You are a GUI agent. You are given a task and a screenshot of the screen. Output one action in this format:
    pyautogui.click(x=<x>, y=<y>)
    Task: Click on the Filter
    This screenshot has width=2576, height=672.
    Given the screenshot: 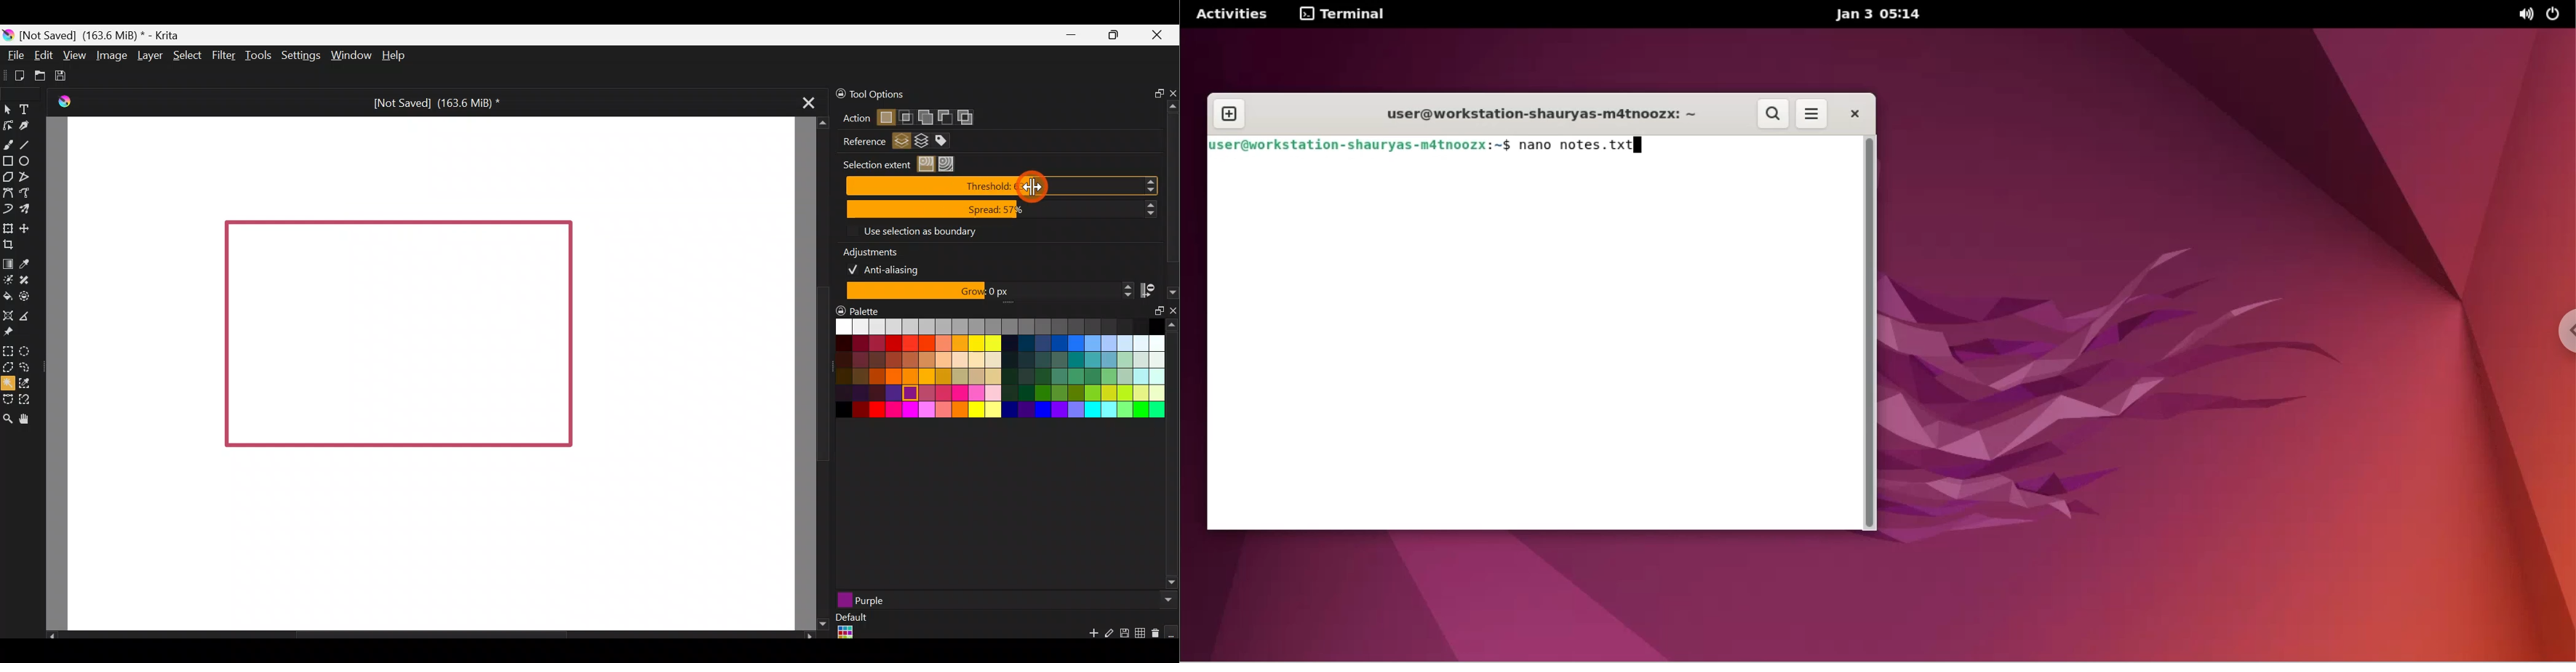 What is the action you would take?
    pyautogui.click(x=222, y=55)
    